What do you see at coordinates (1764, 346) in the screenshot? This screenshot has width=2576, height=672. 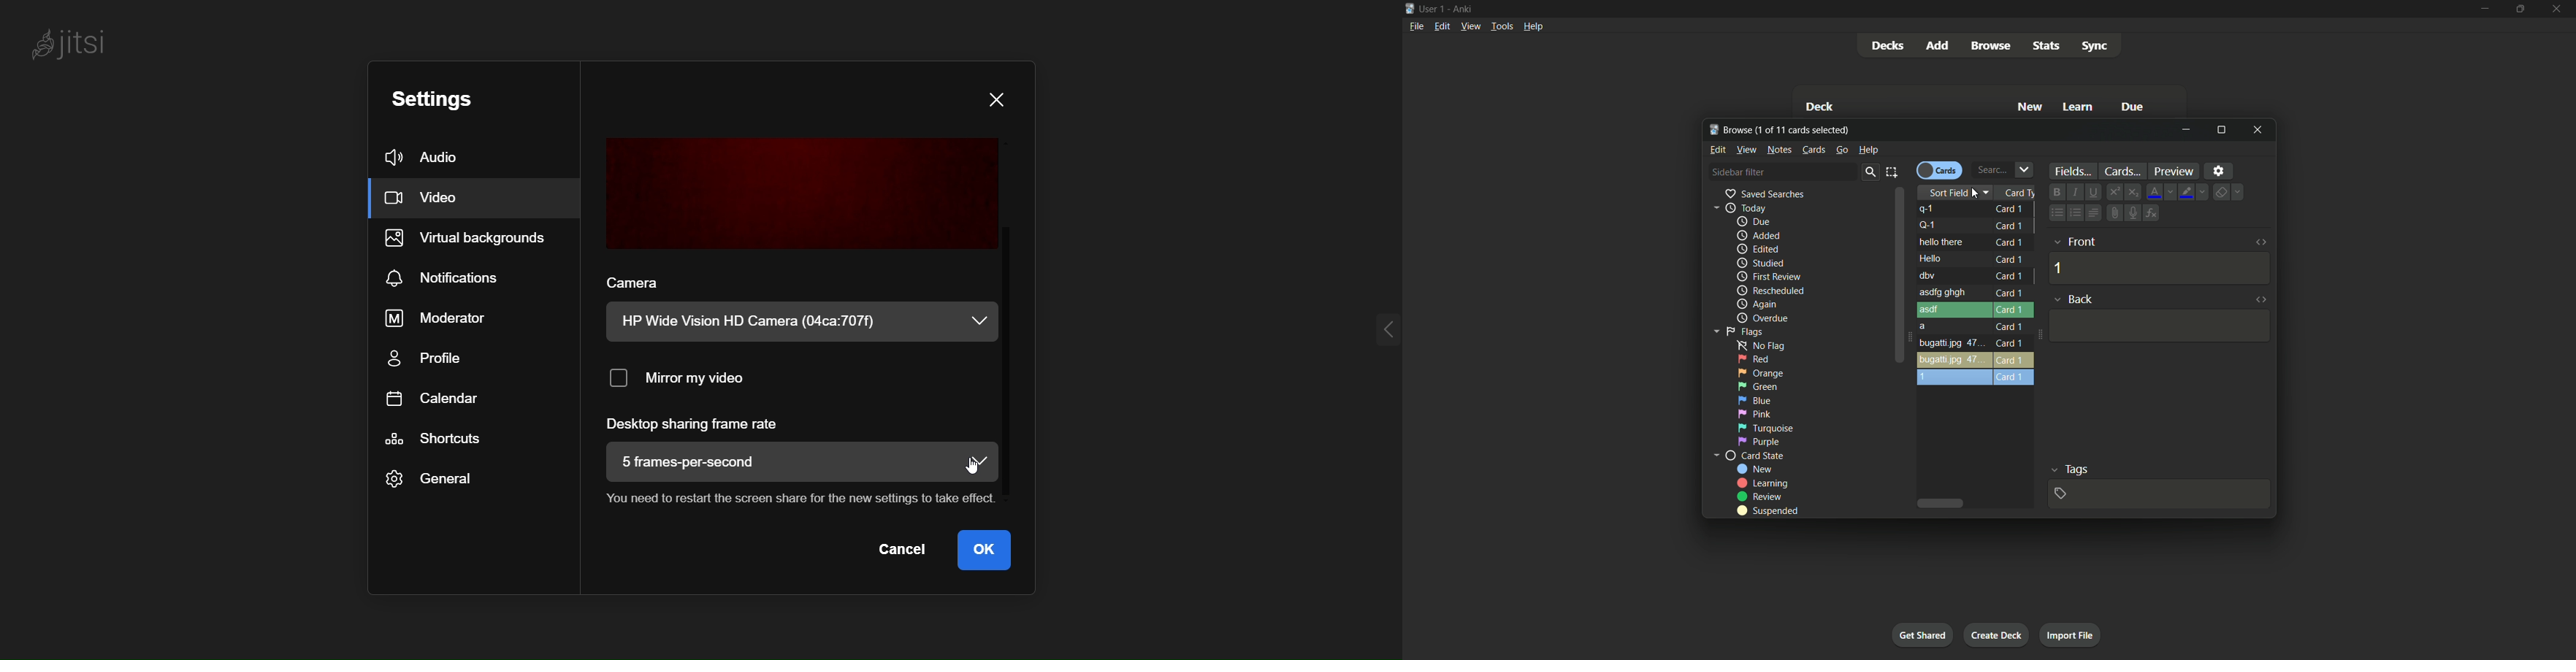 I see `no flag` at bounding box center [1764, 346].